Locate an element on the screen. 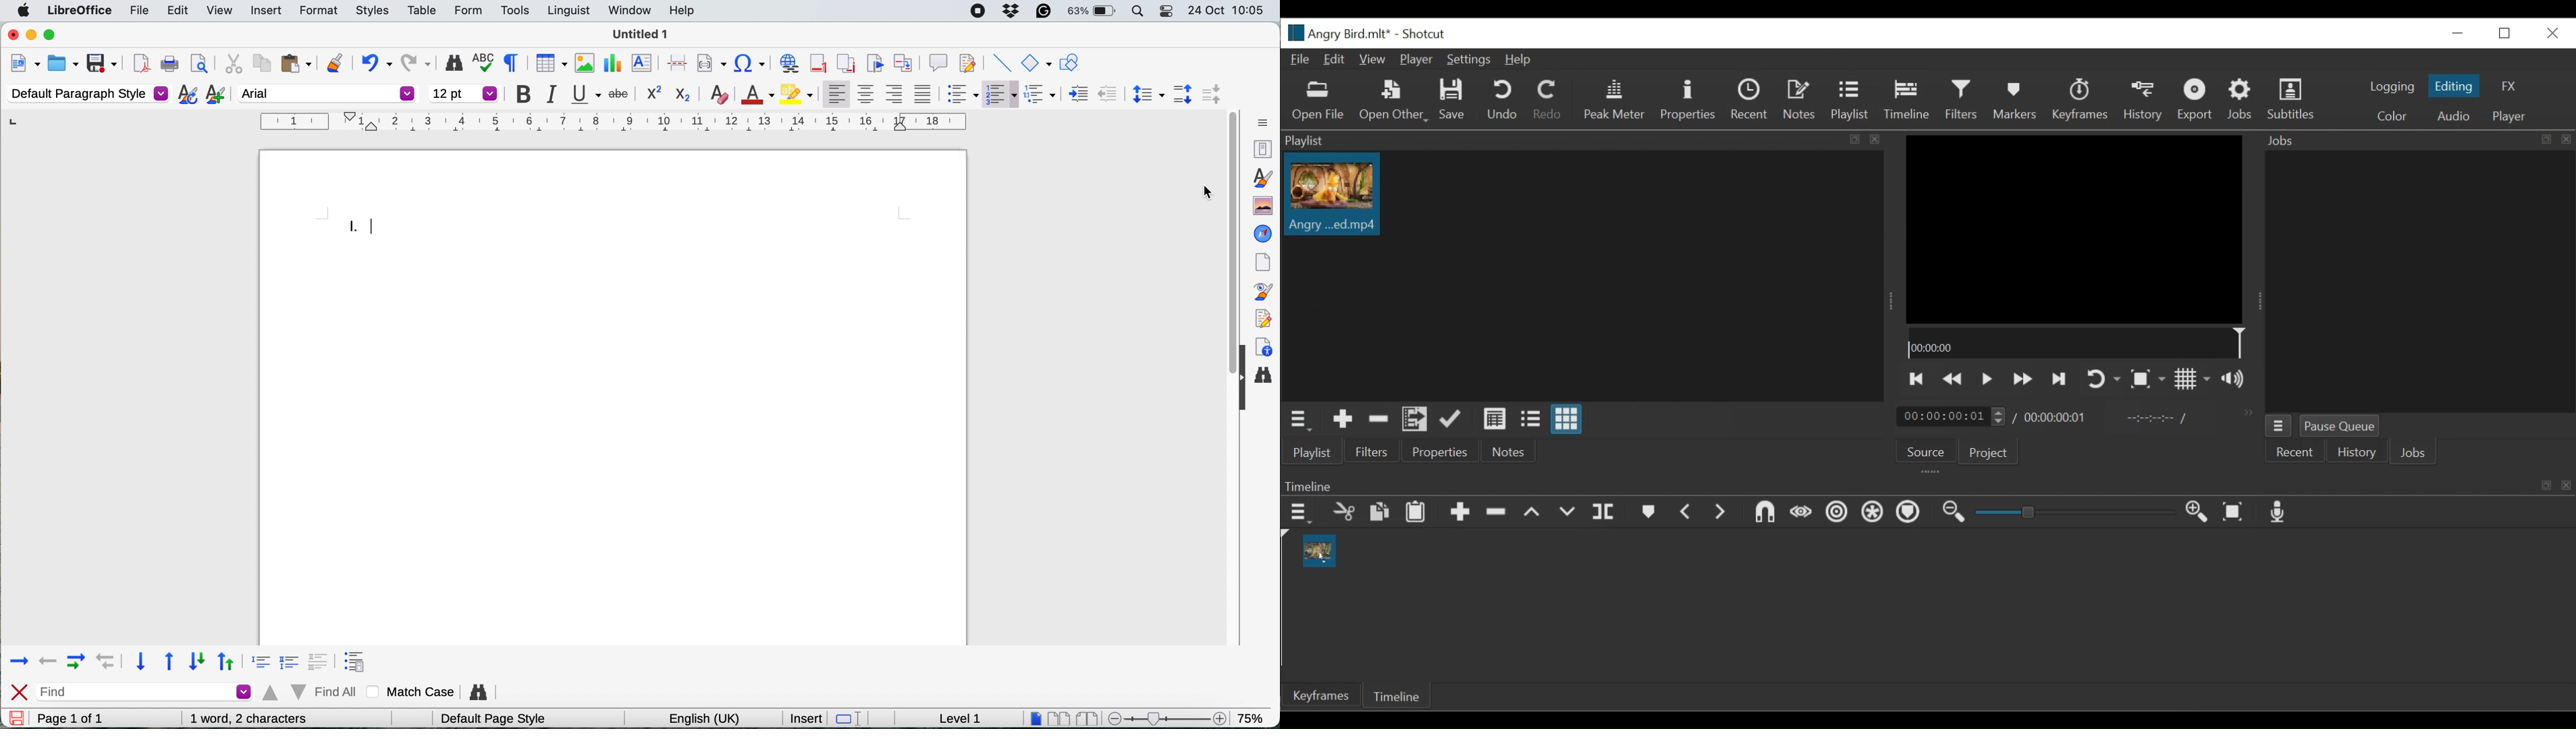 This screenshot has width=2576, height=756. sidebar settings is located at coordinates (1261, 121).